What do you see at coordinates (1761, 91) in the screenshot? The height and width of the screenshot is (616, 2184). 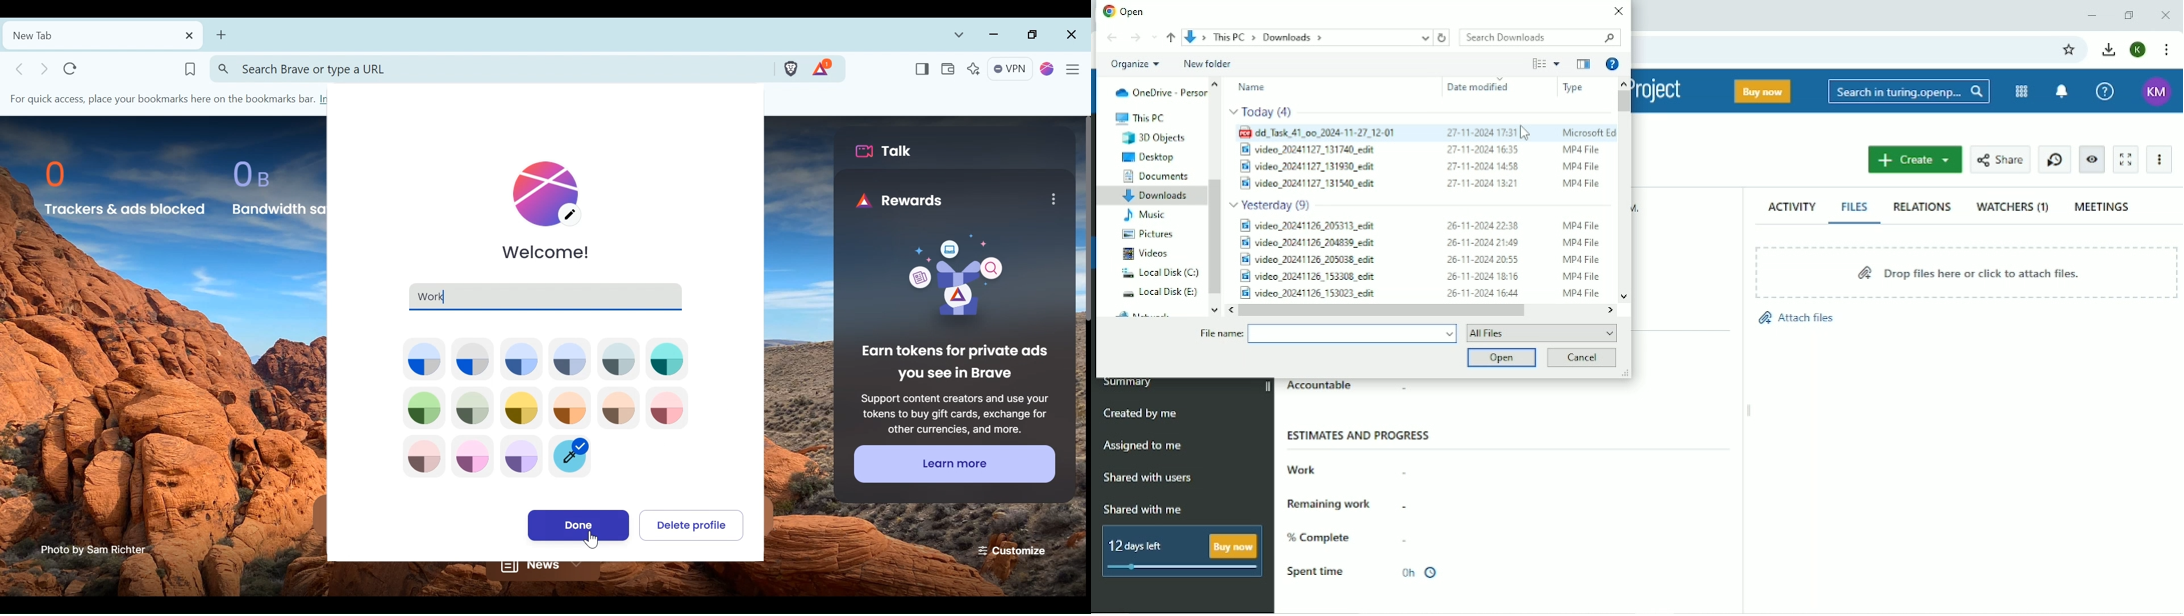 I see `Buy now` at bounding box center [1761, 91].